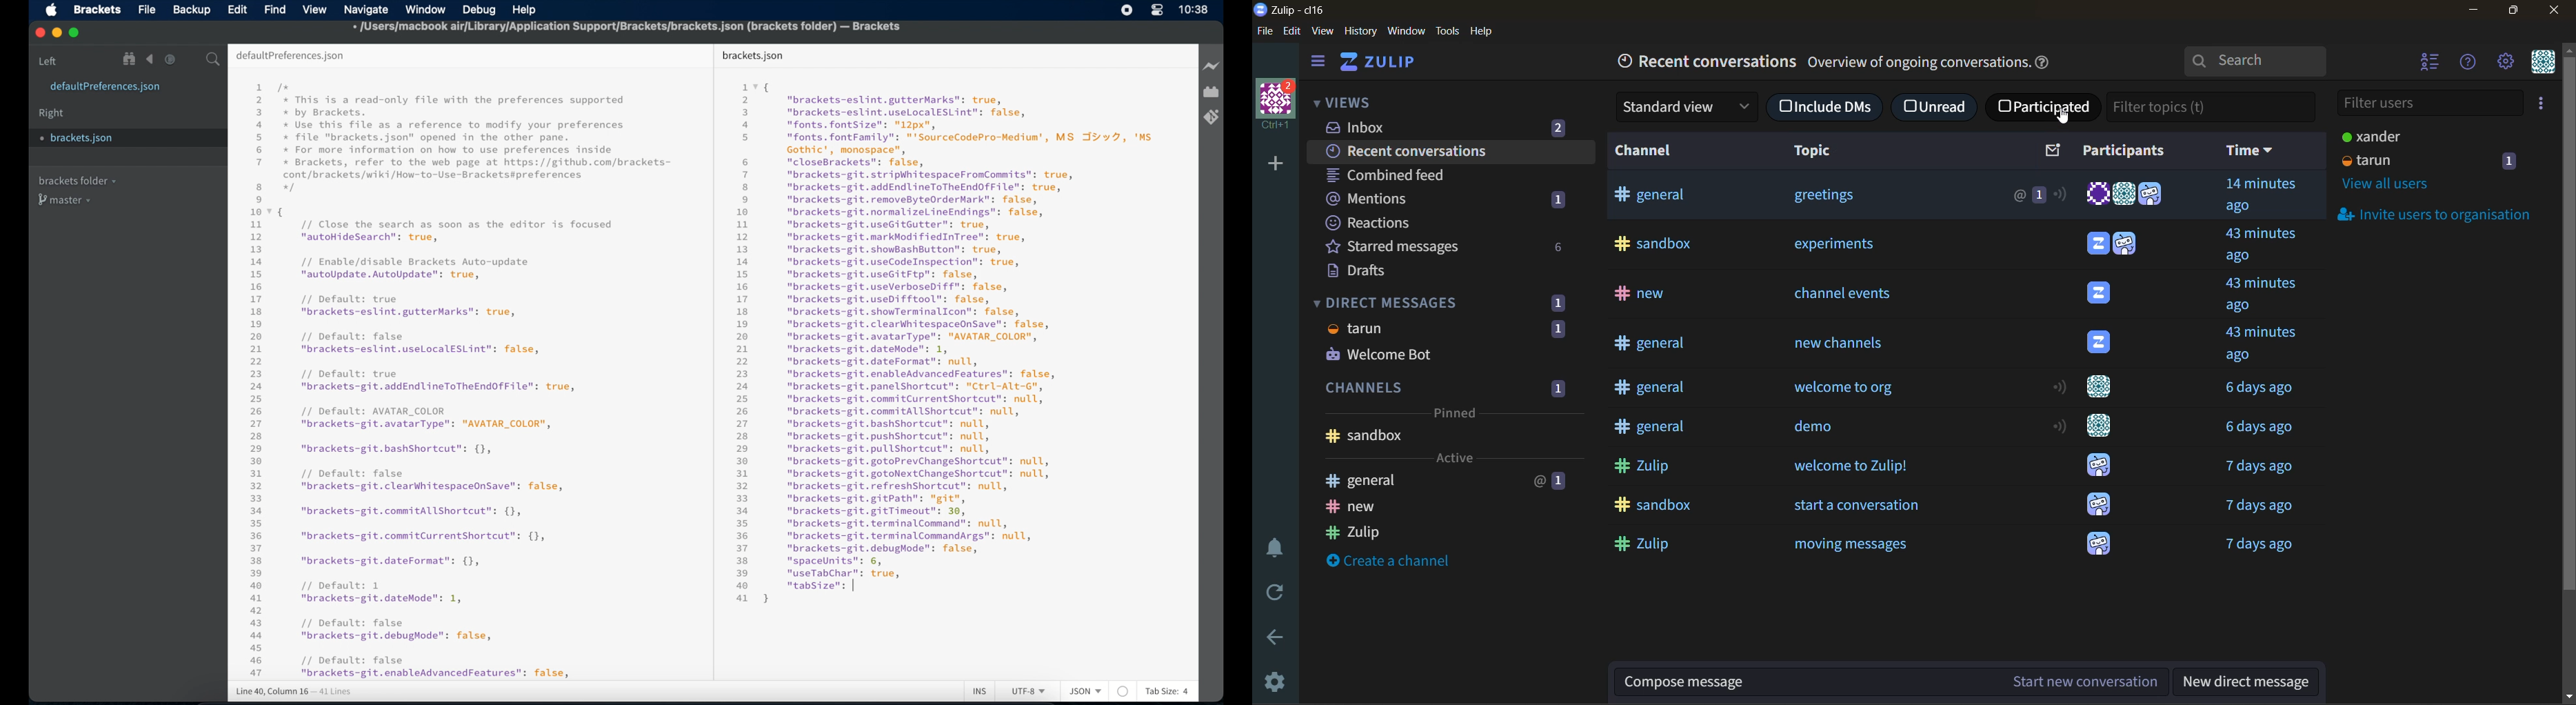 Image resolution: width=2576 pixels, height=728 pixels. I want to click on defaultpreferences.json, so click(105, 87).